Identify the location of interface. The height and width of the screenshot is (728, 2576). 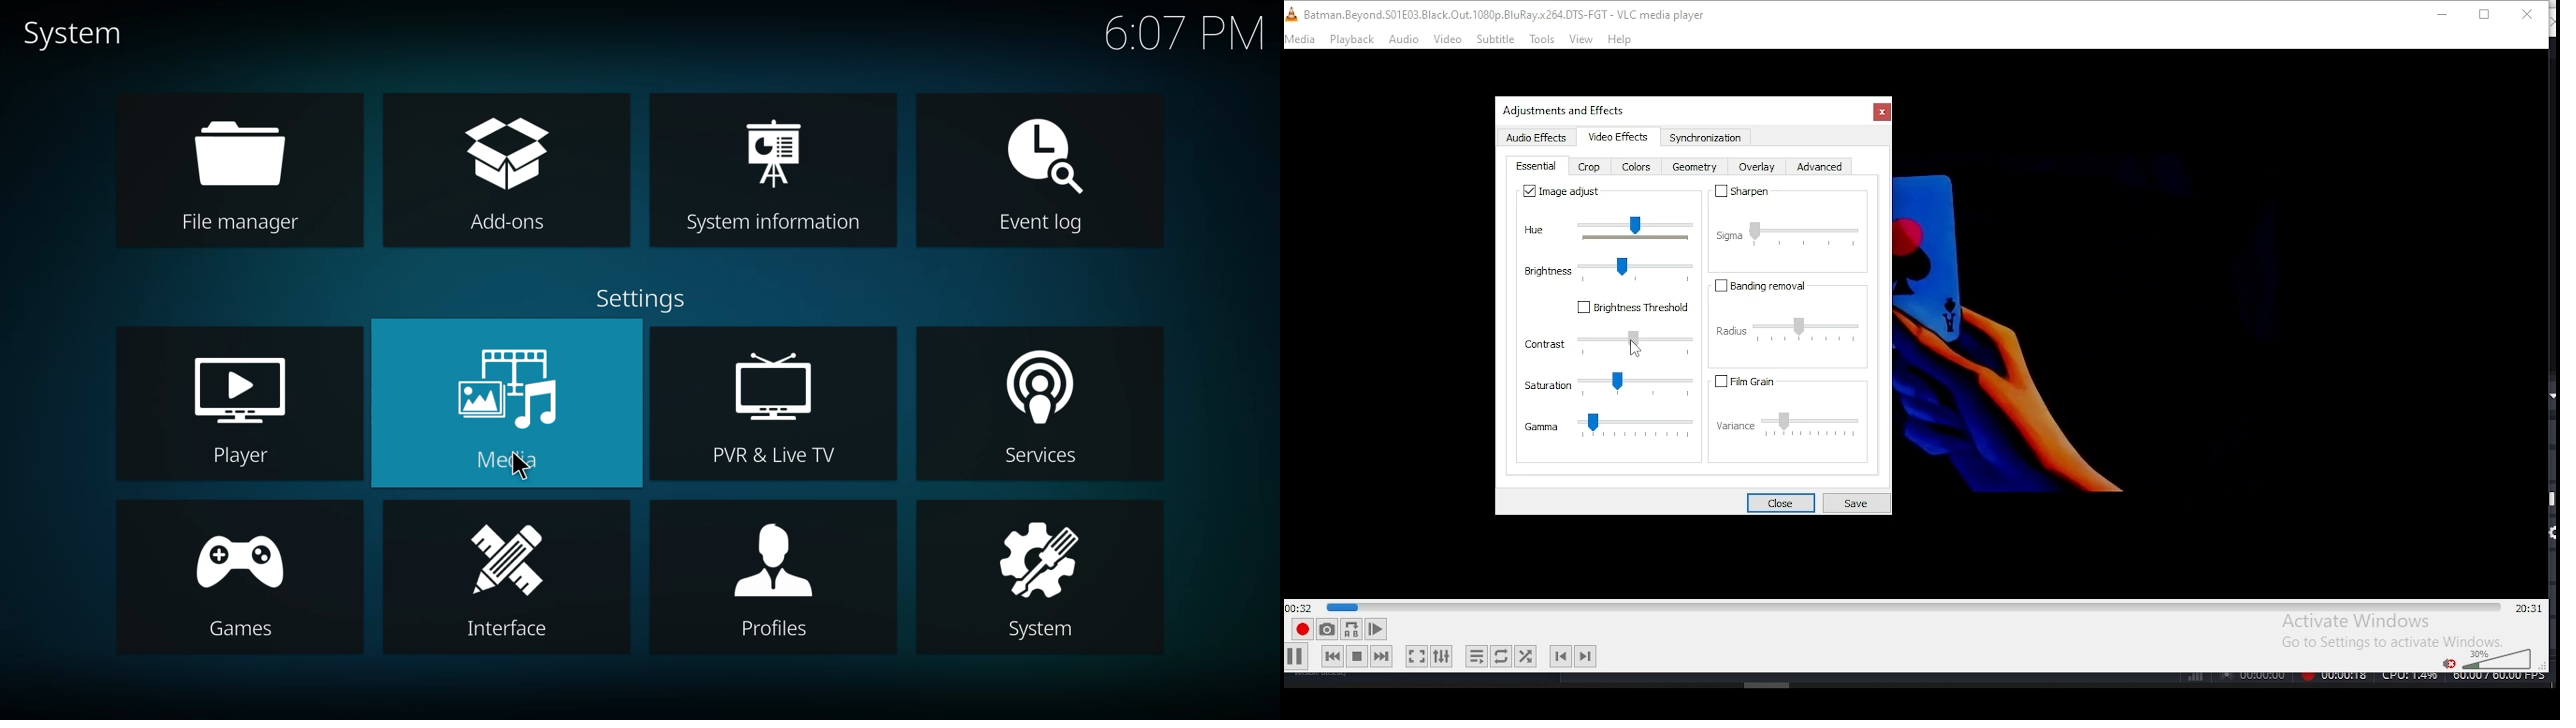
(512, 559).